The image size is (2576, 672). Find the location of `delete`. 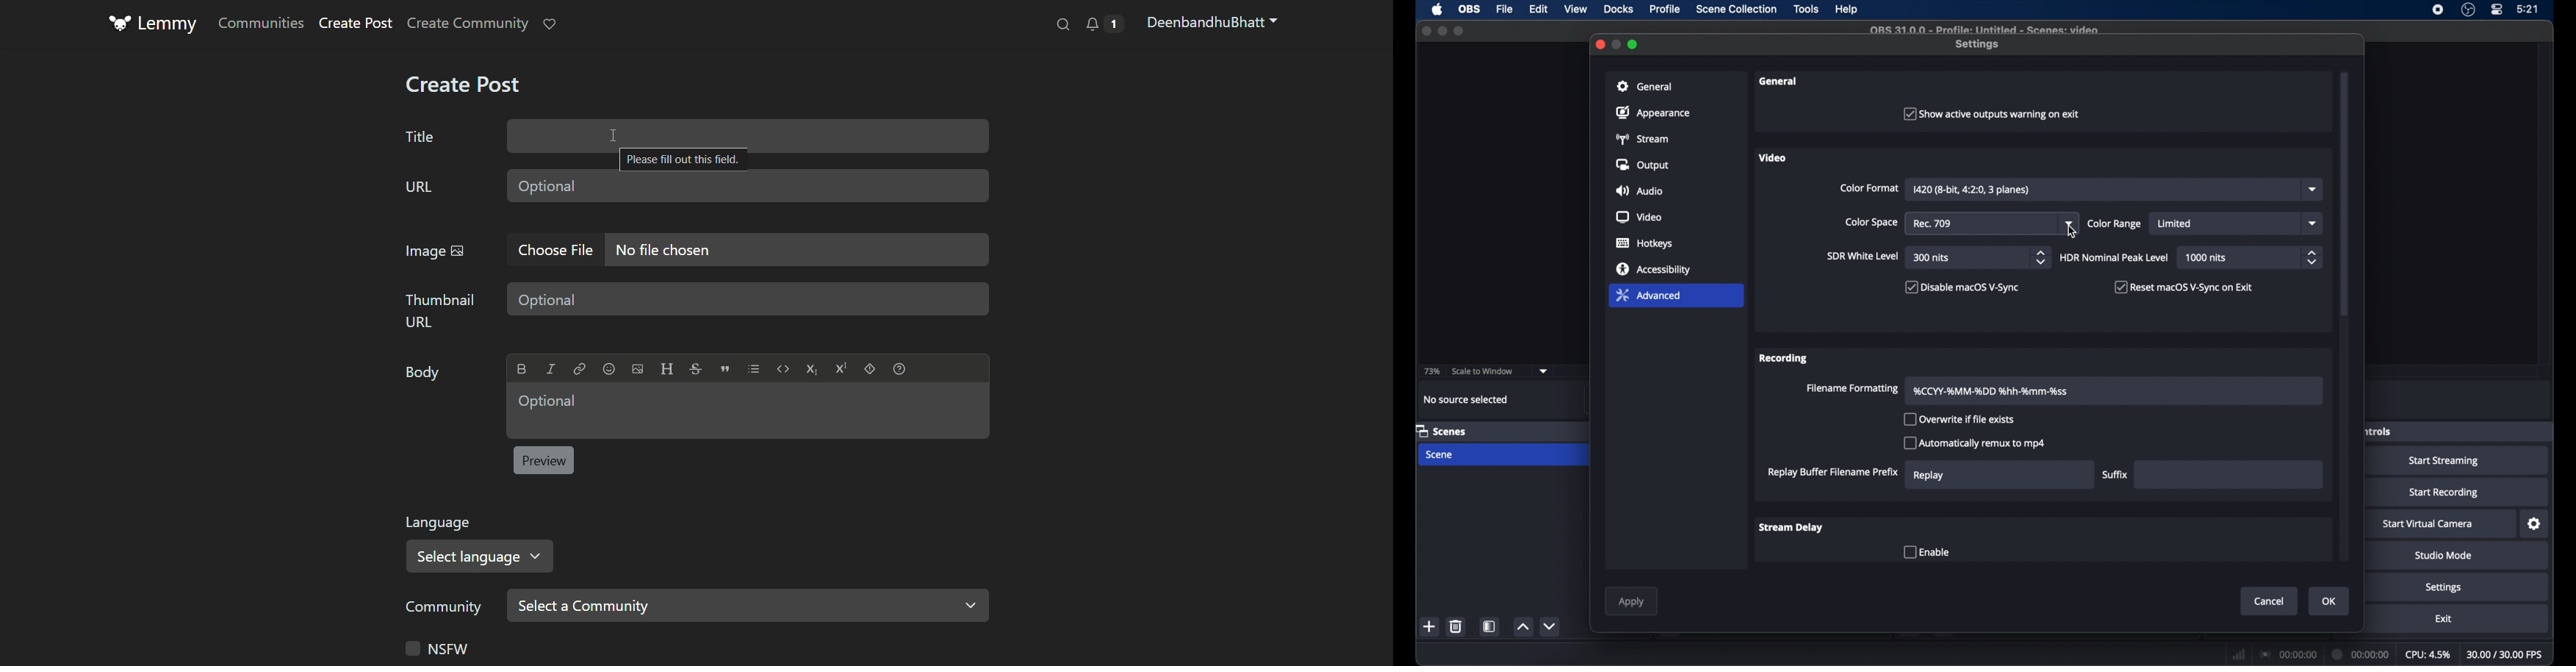

delete is located at coordinates (1455, 626).